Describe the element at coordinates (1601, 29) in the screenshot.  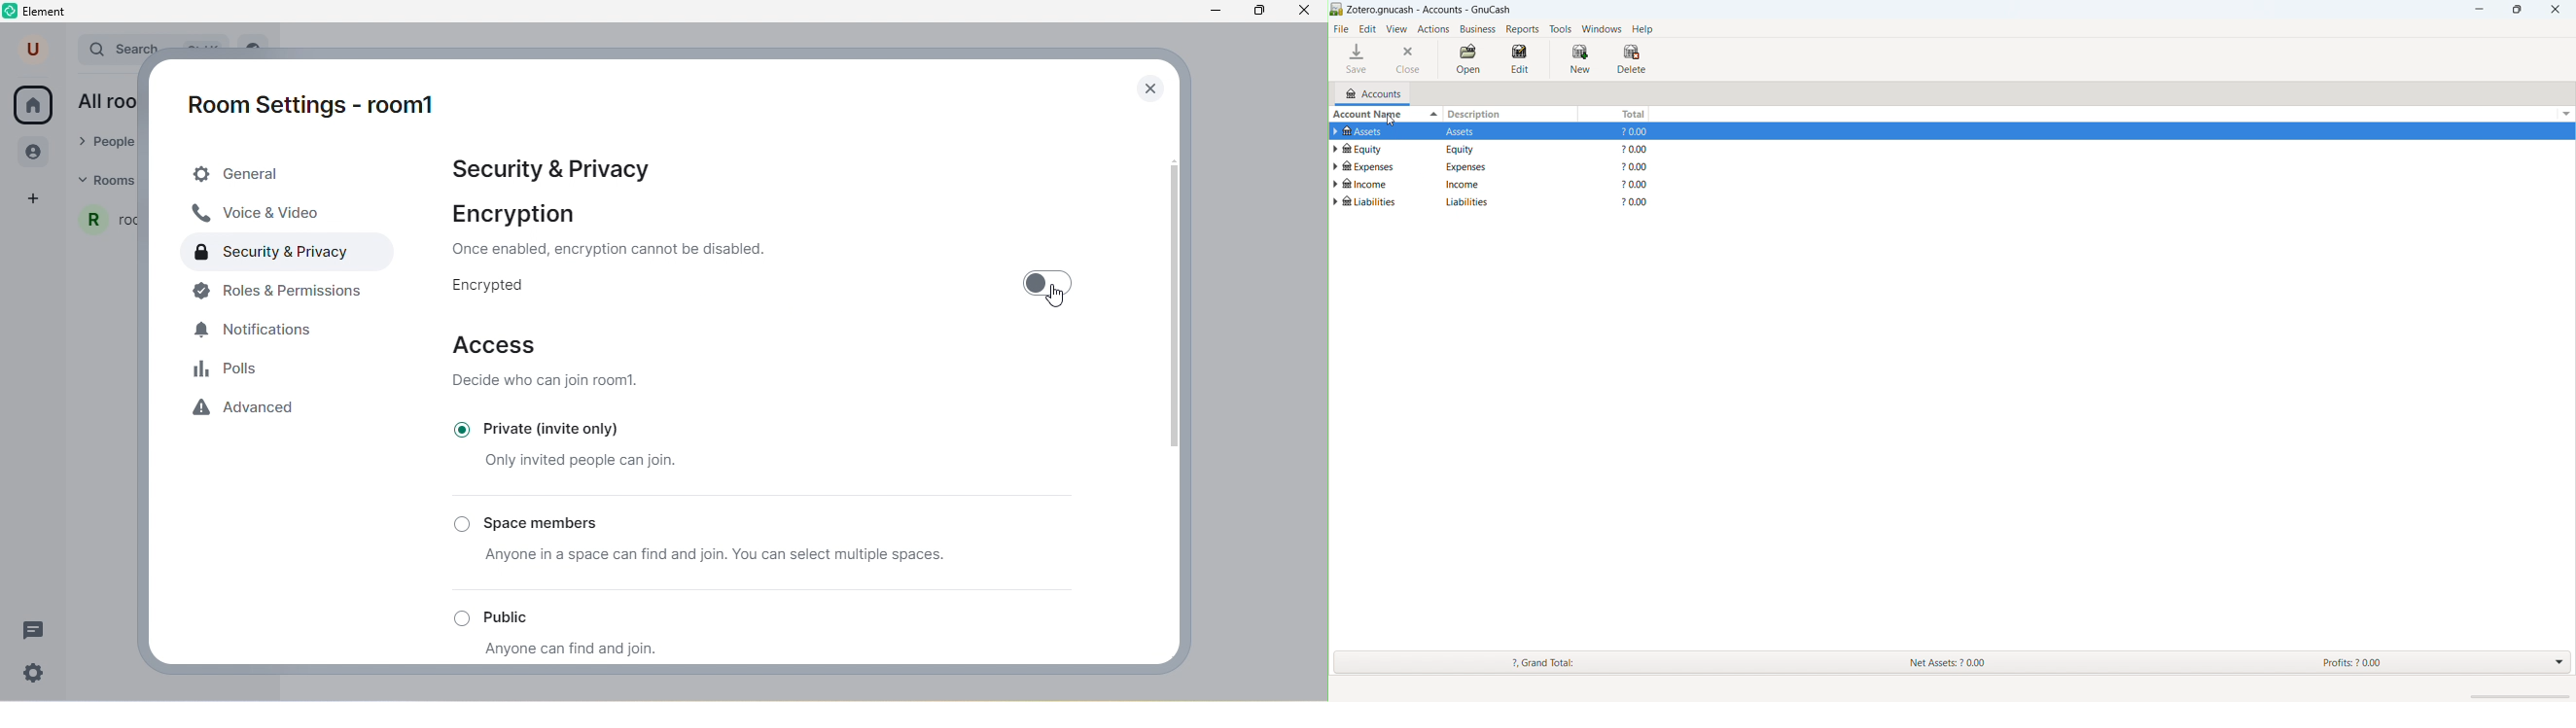
I see `windows` at that location.